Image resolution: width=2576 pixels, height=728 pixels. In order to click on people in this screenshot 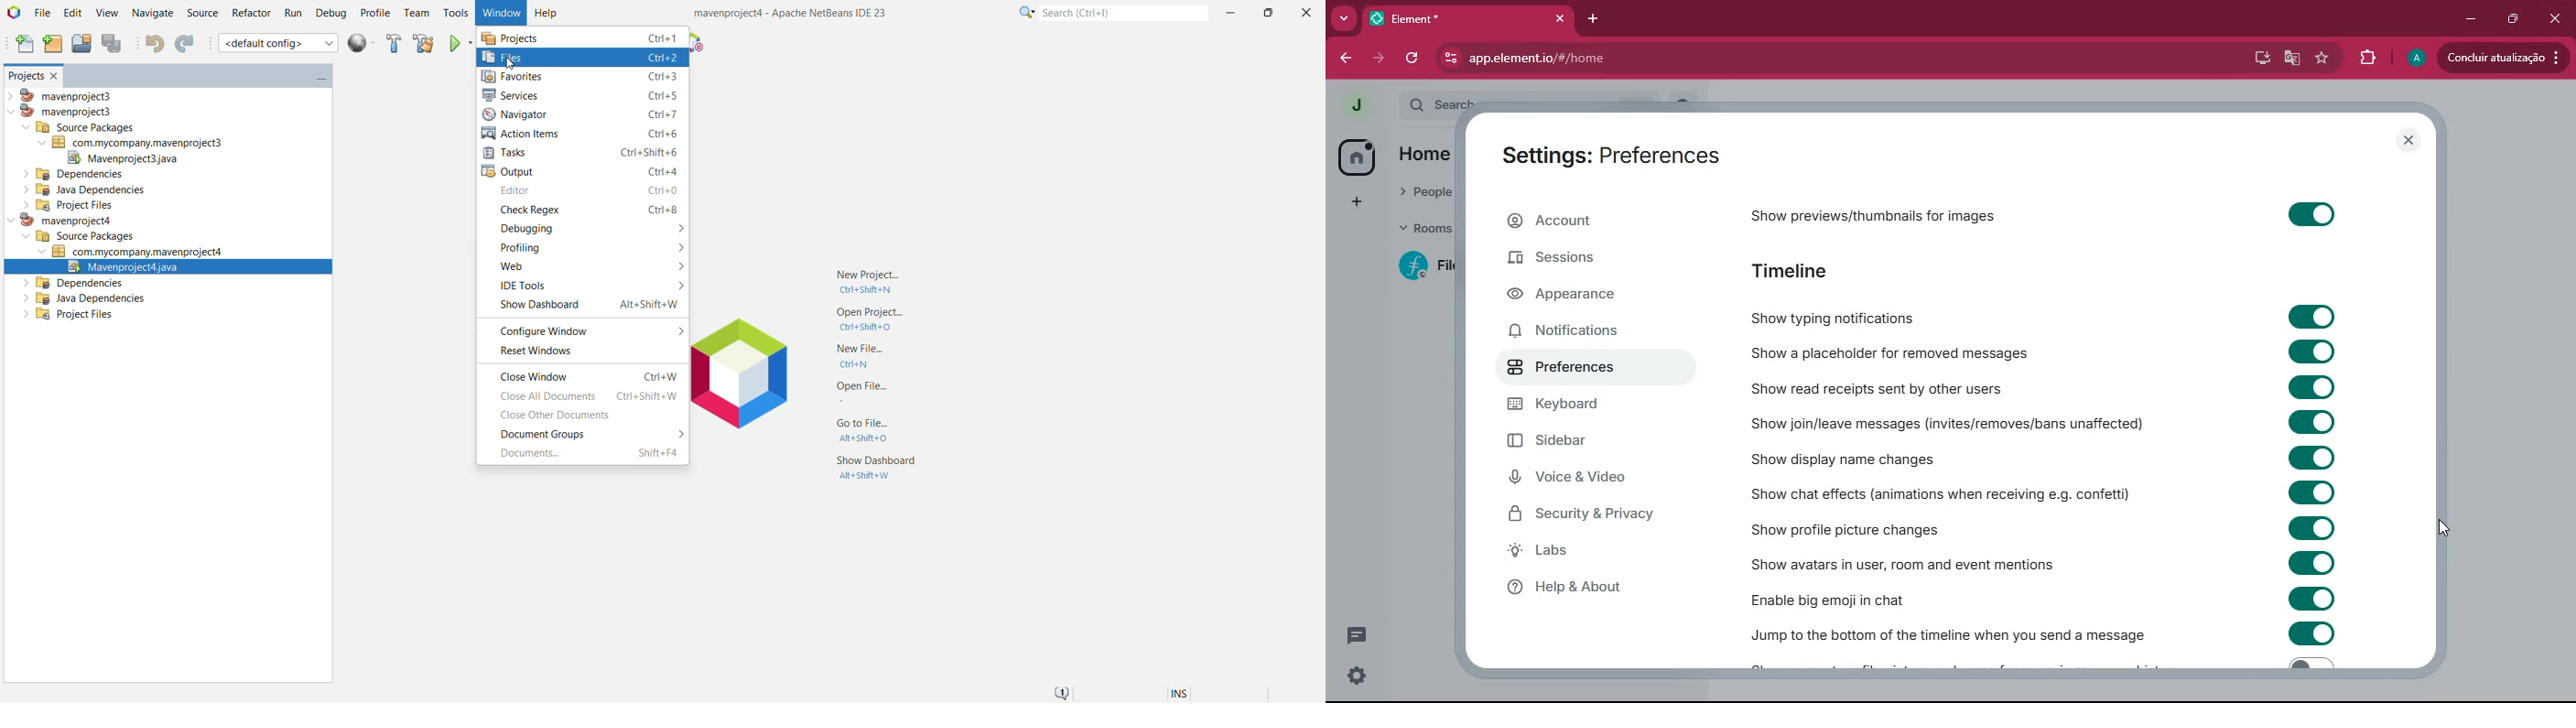, I will do `click(1421, 193)`.